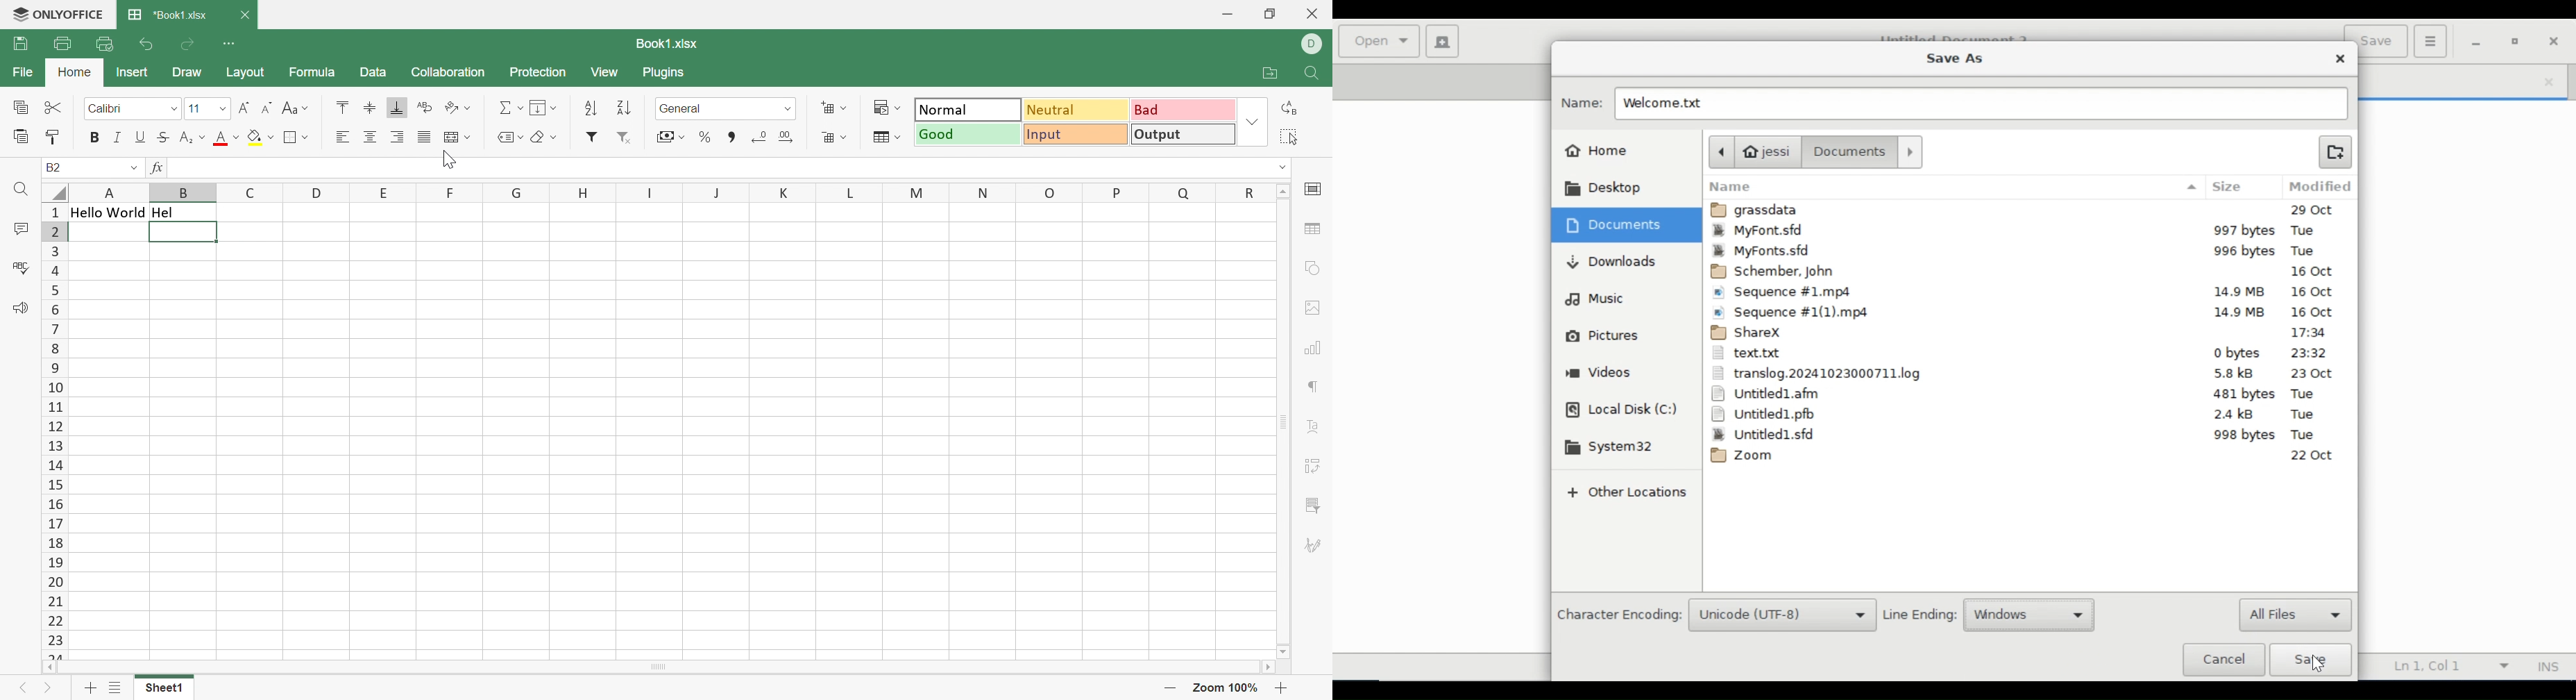 This screenshot has width=2576, height=700. Describe the element at coordinates (53, 140) in the screenshot. I see `Copy style` at that location.